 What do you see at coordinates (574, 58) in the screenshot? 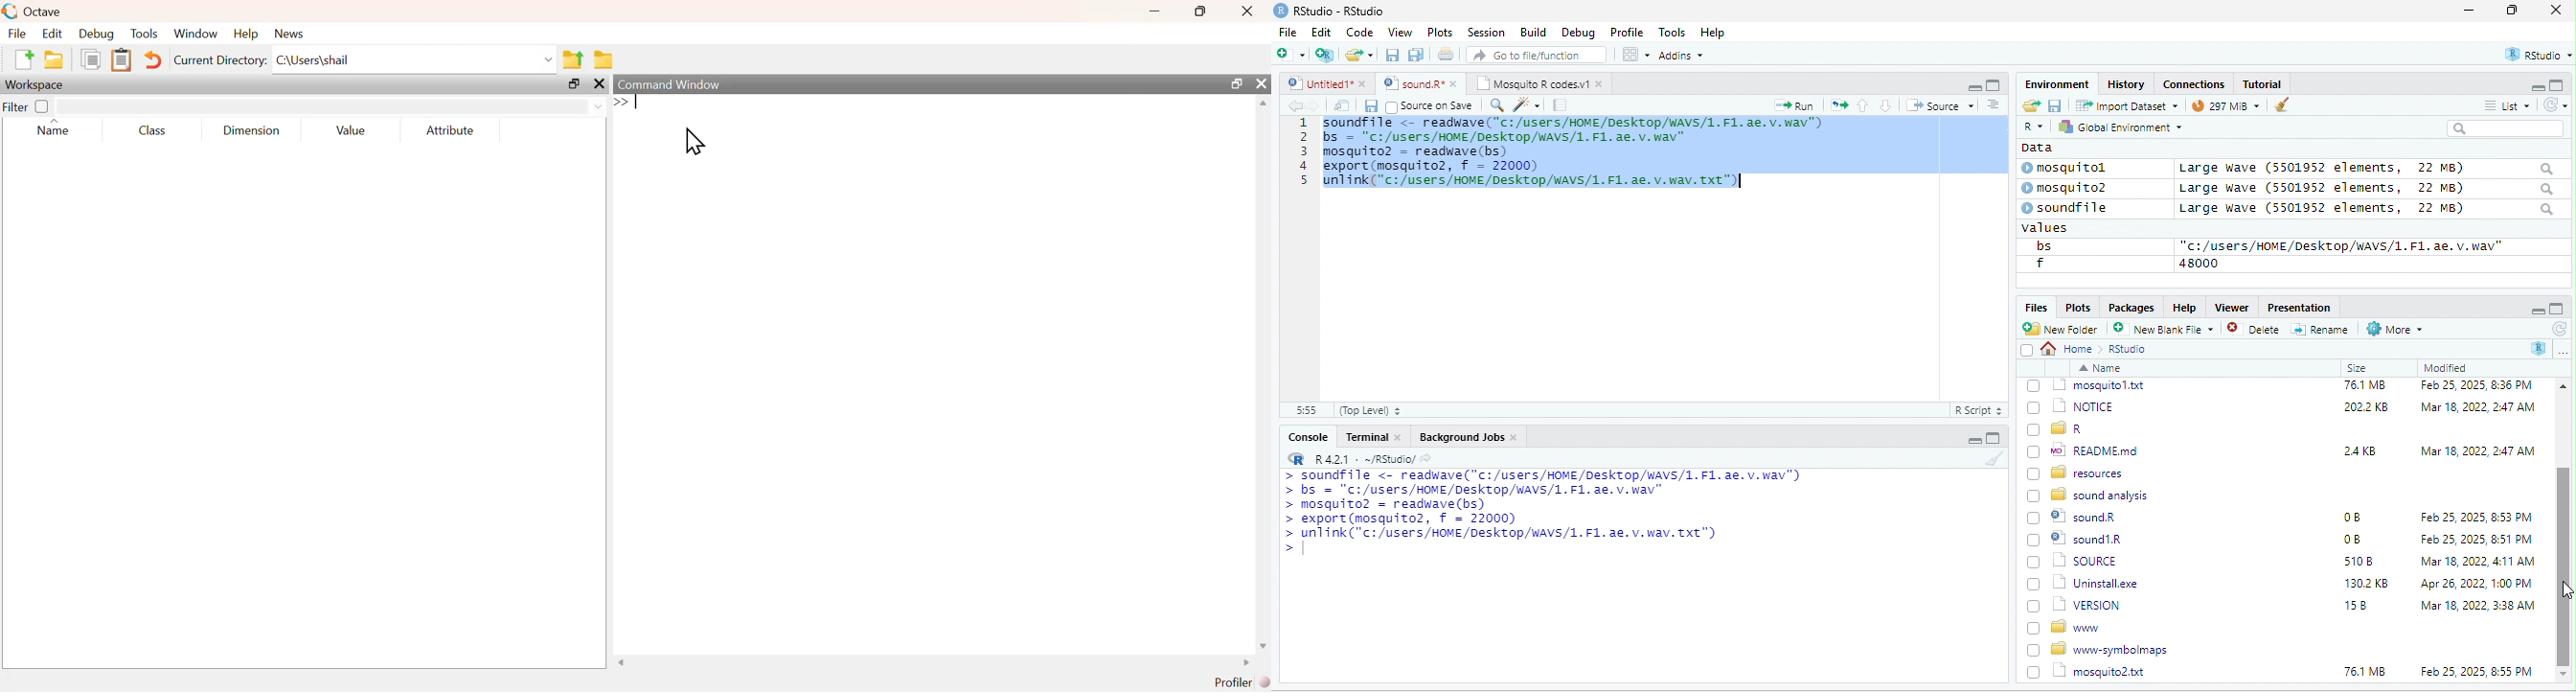
I see `one directory up` at bounding box center [574, 58].